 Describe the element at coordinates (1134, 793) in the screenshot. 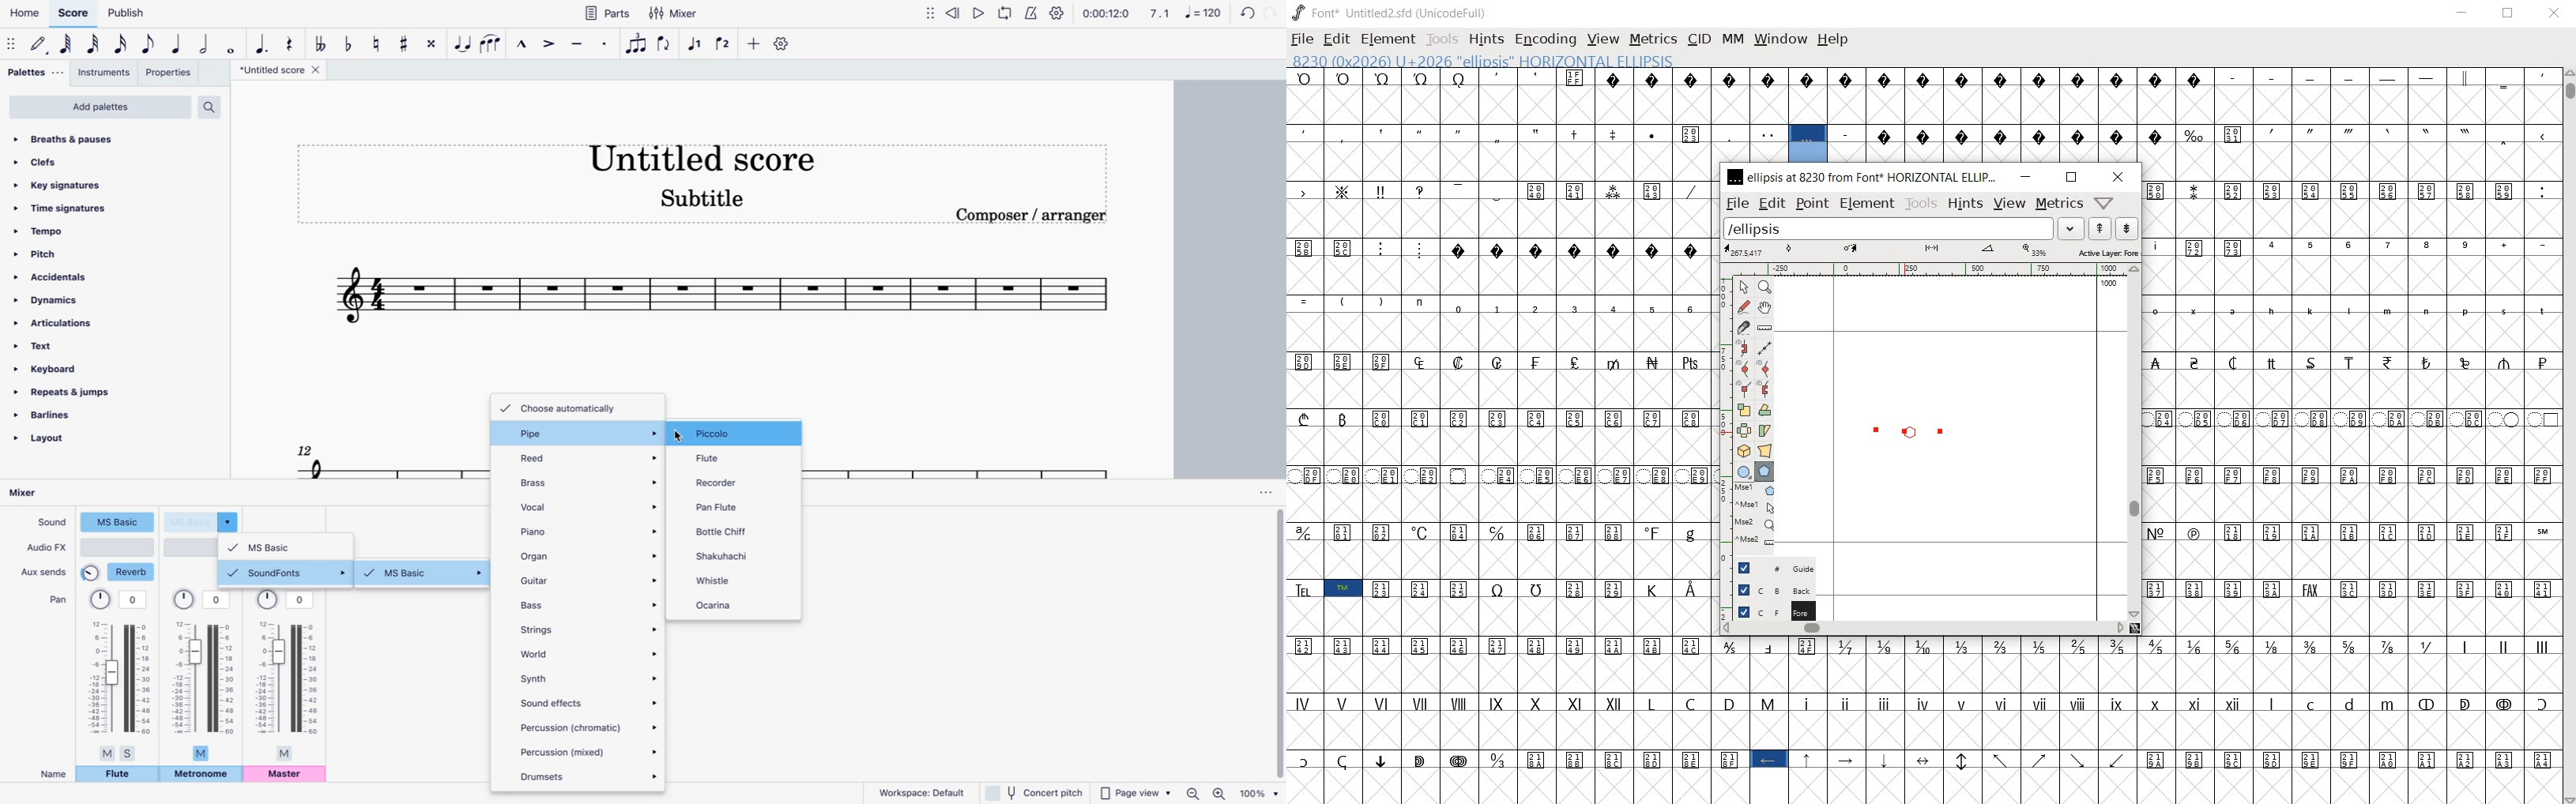

I see `page view` at that location.